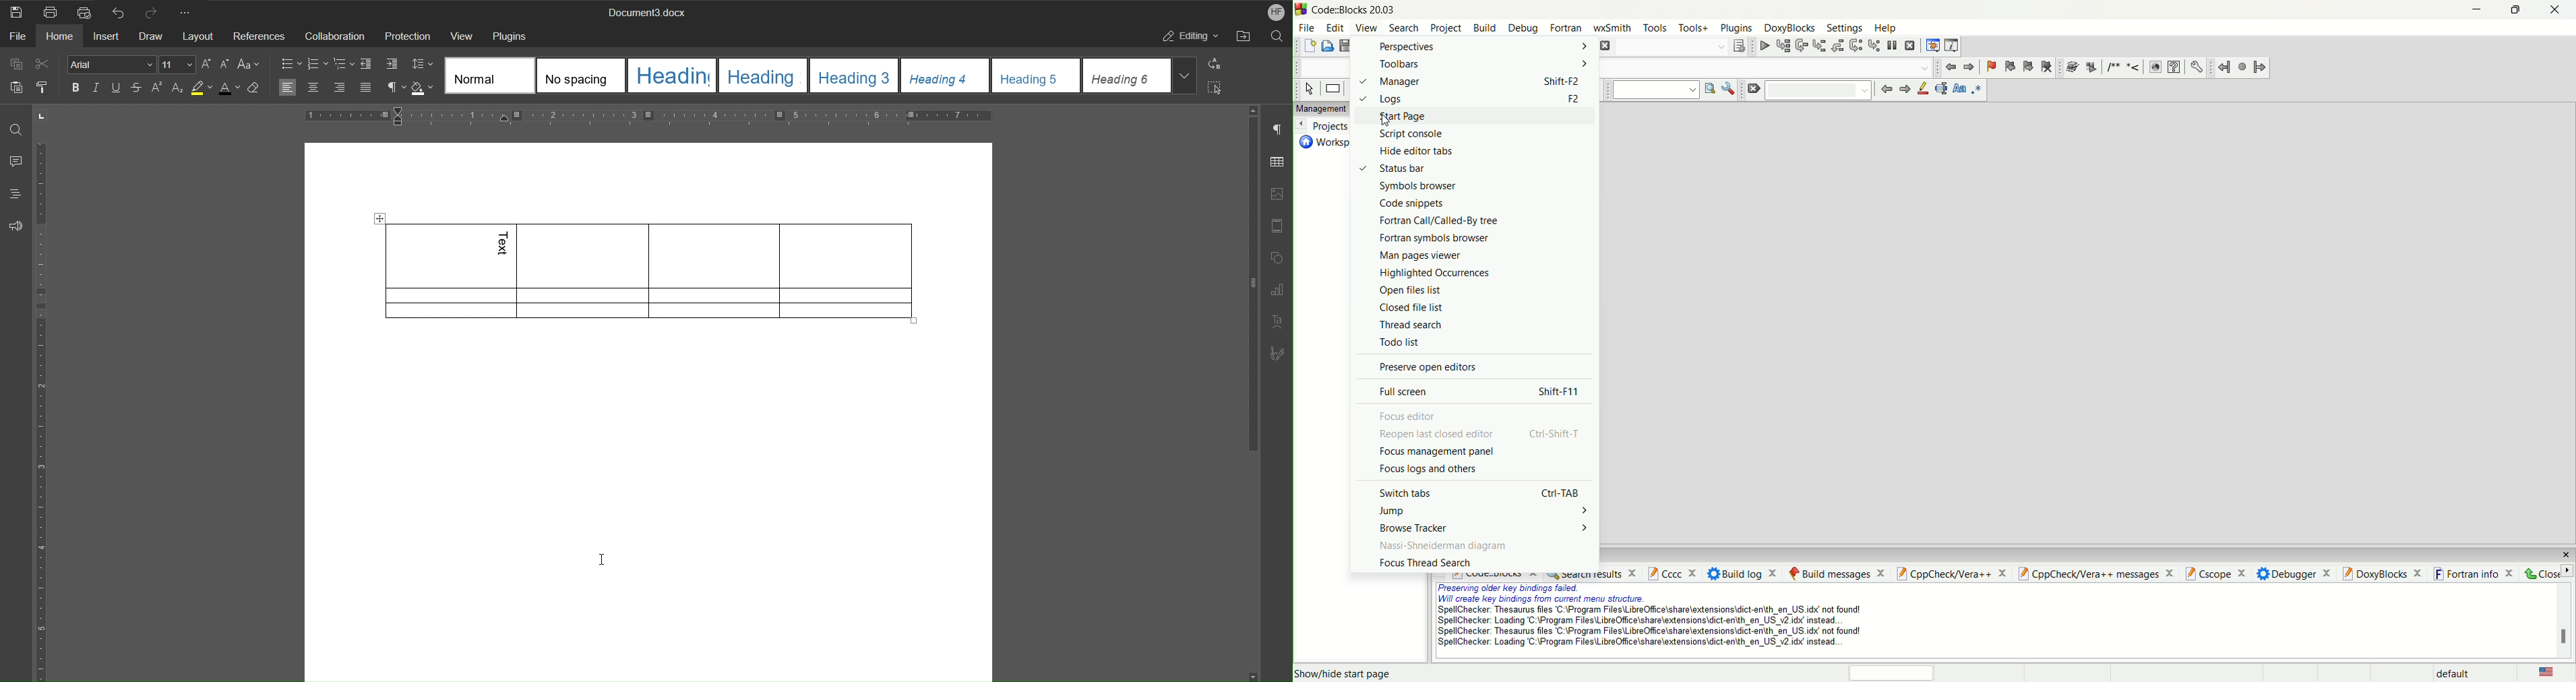  Describe the element at coordinates (1432, 471) in the screenshot. I see `focus logs and others` at that location.